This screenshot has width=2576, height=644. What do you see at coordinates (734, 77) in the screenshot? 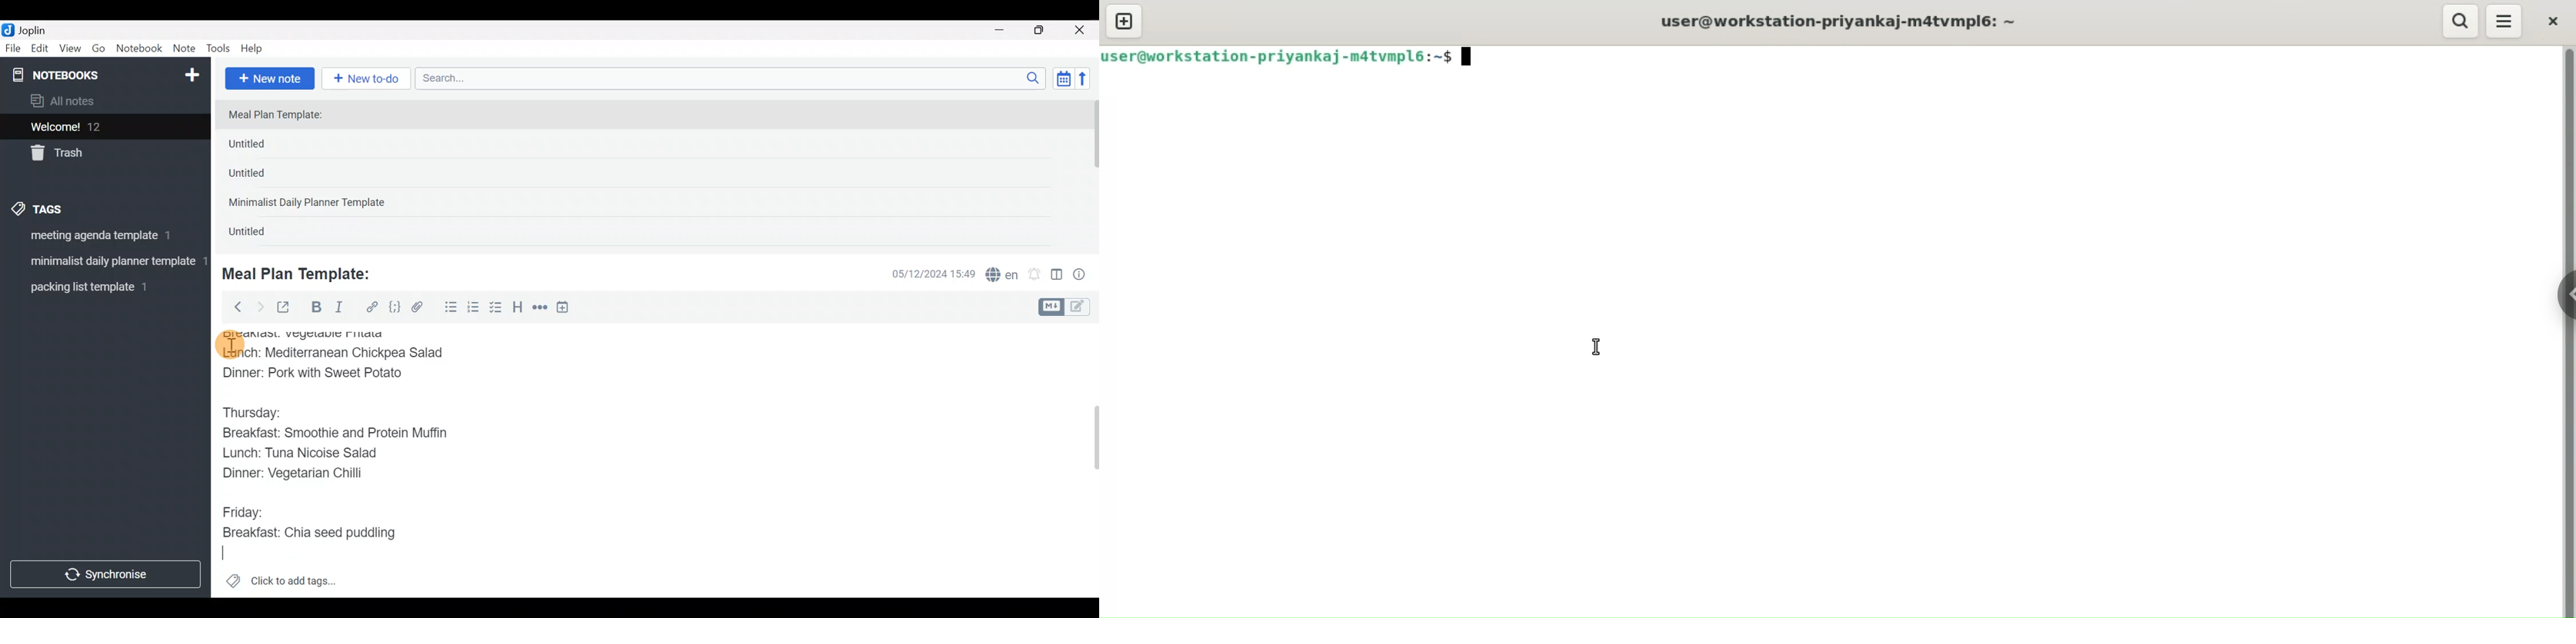
I see `Search bar` at bounding box center [734, 77].